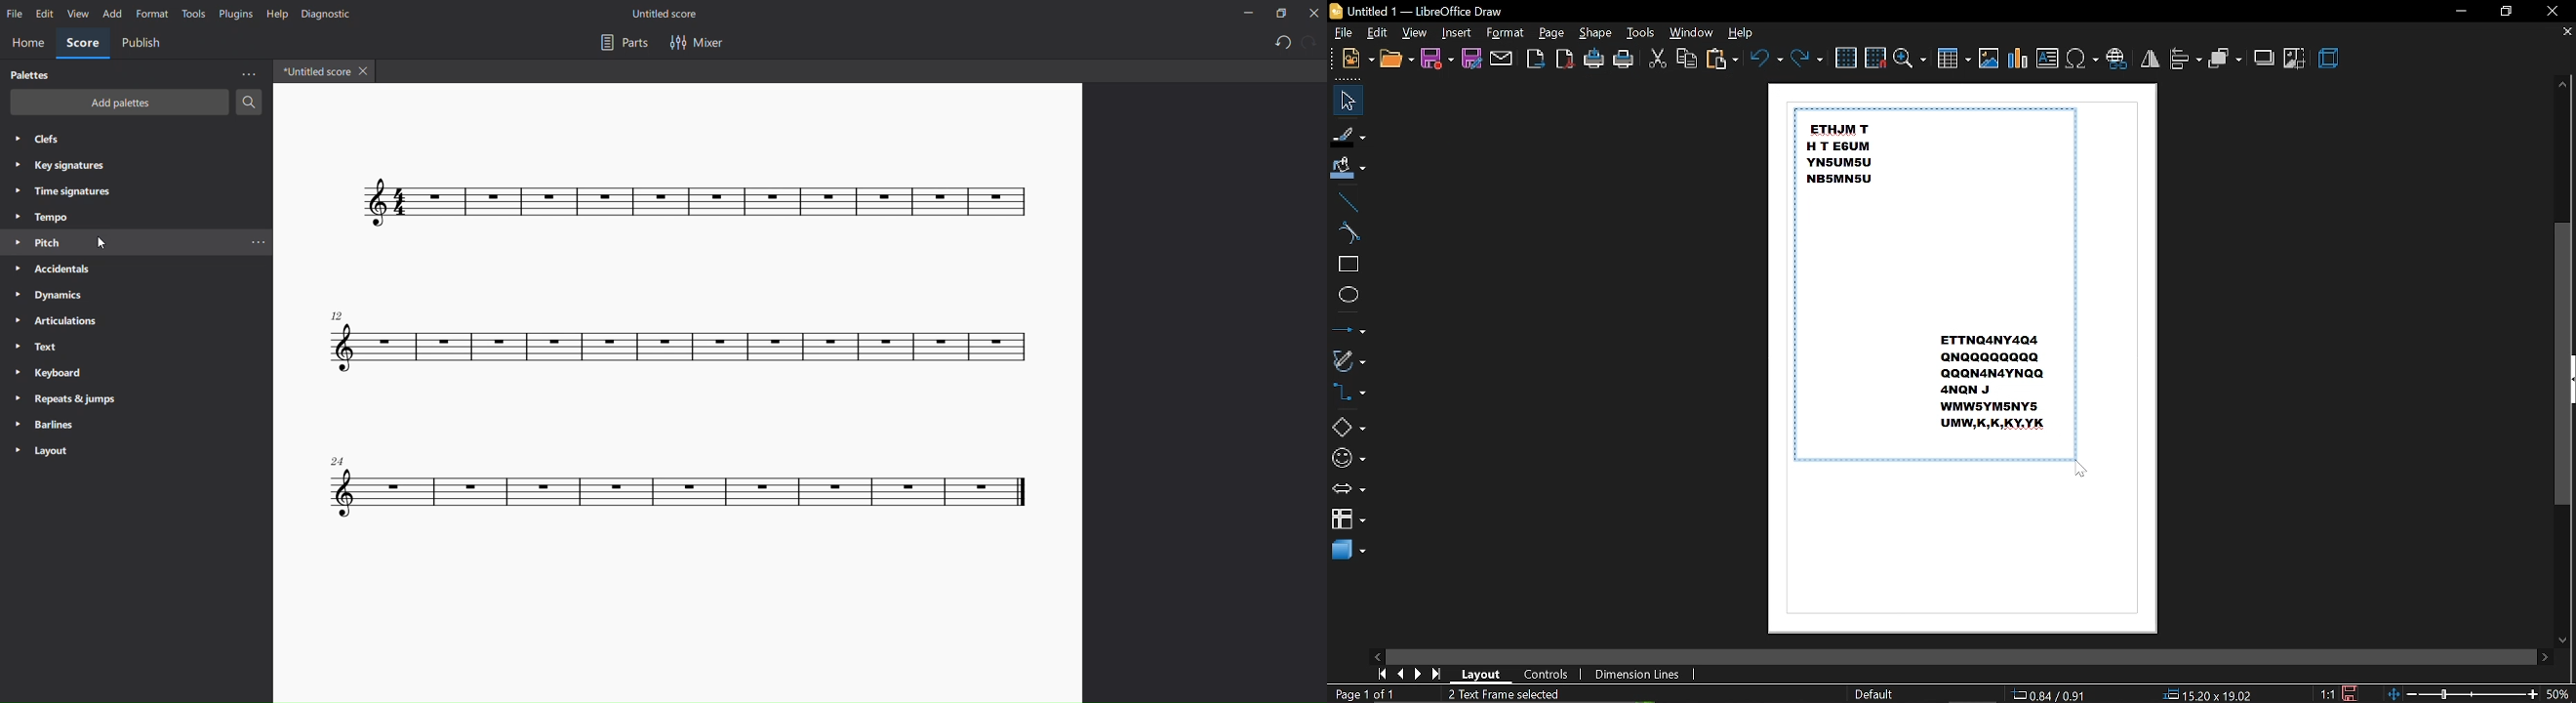 The width and height of the screenshot is (2576, 728). What do you see at coordinates (44, 217) in the screenshot?
I see `tempo` at bounding box center [44, 217].